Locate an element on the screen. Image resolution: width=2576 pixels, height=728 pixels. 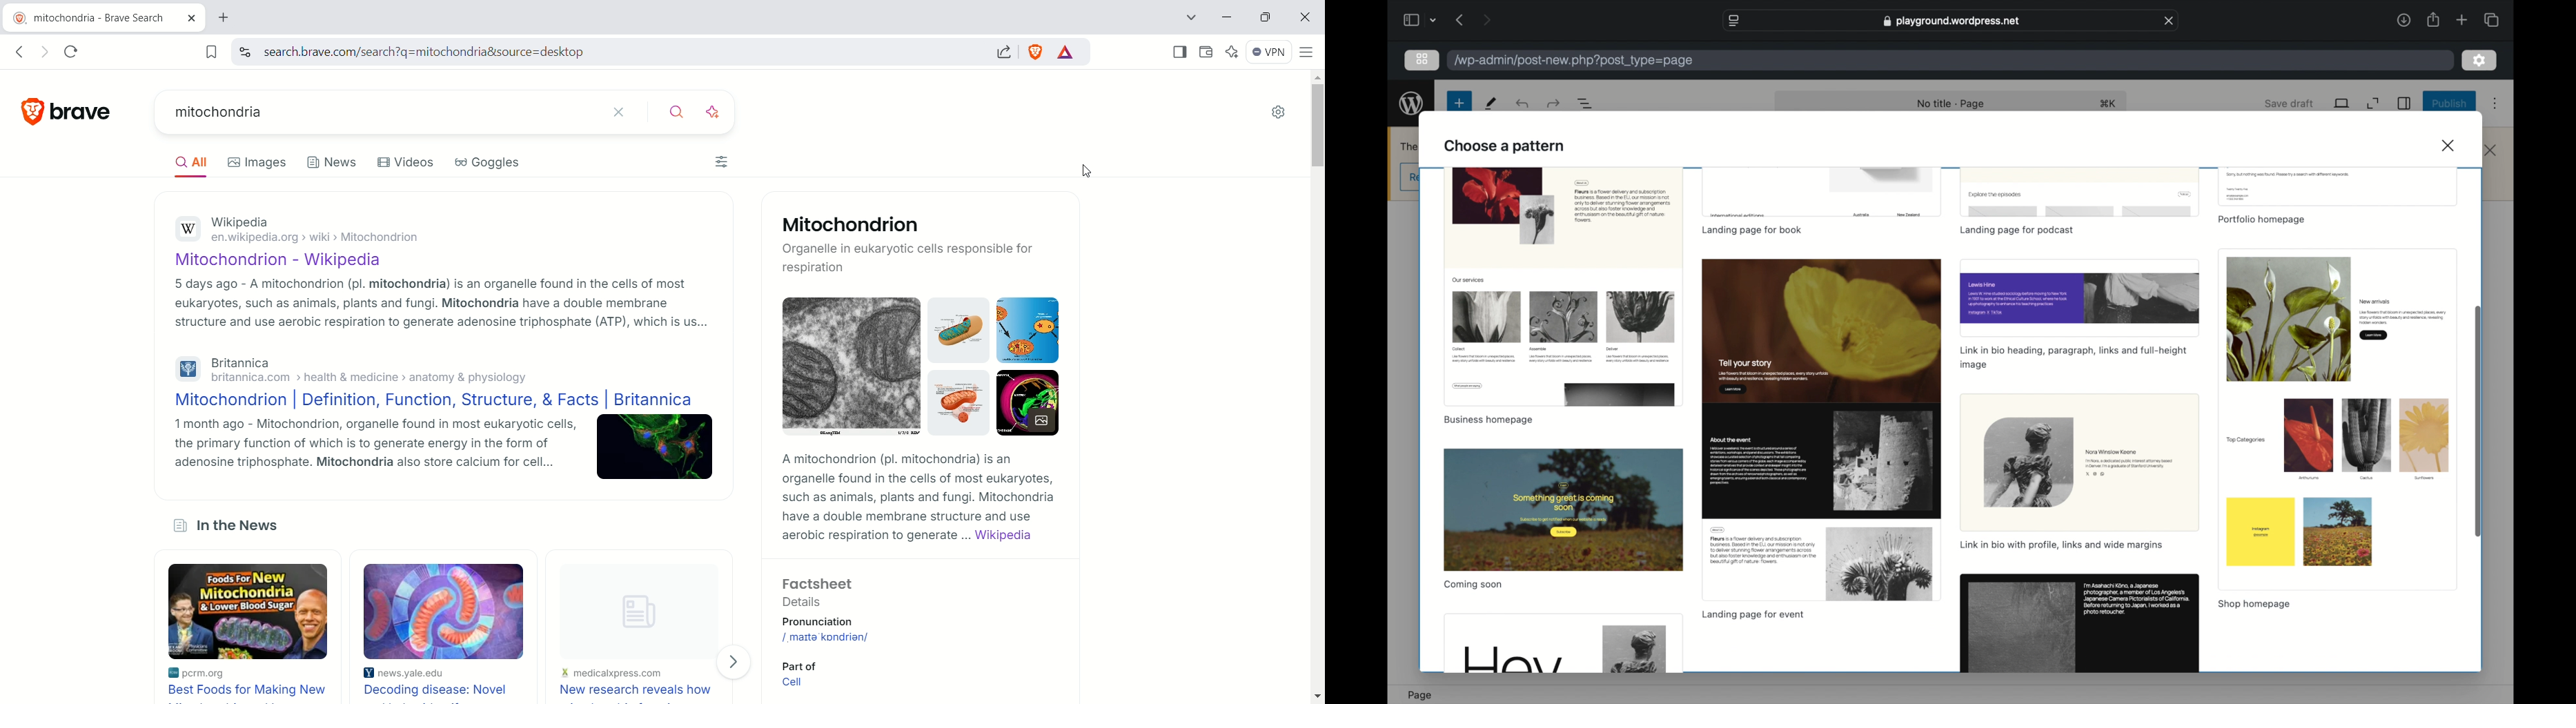
portfolio homepage is located at coordinates (2261, 220).